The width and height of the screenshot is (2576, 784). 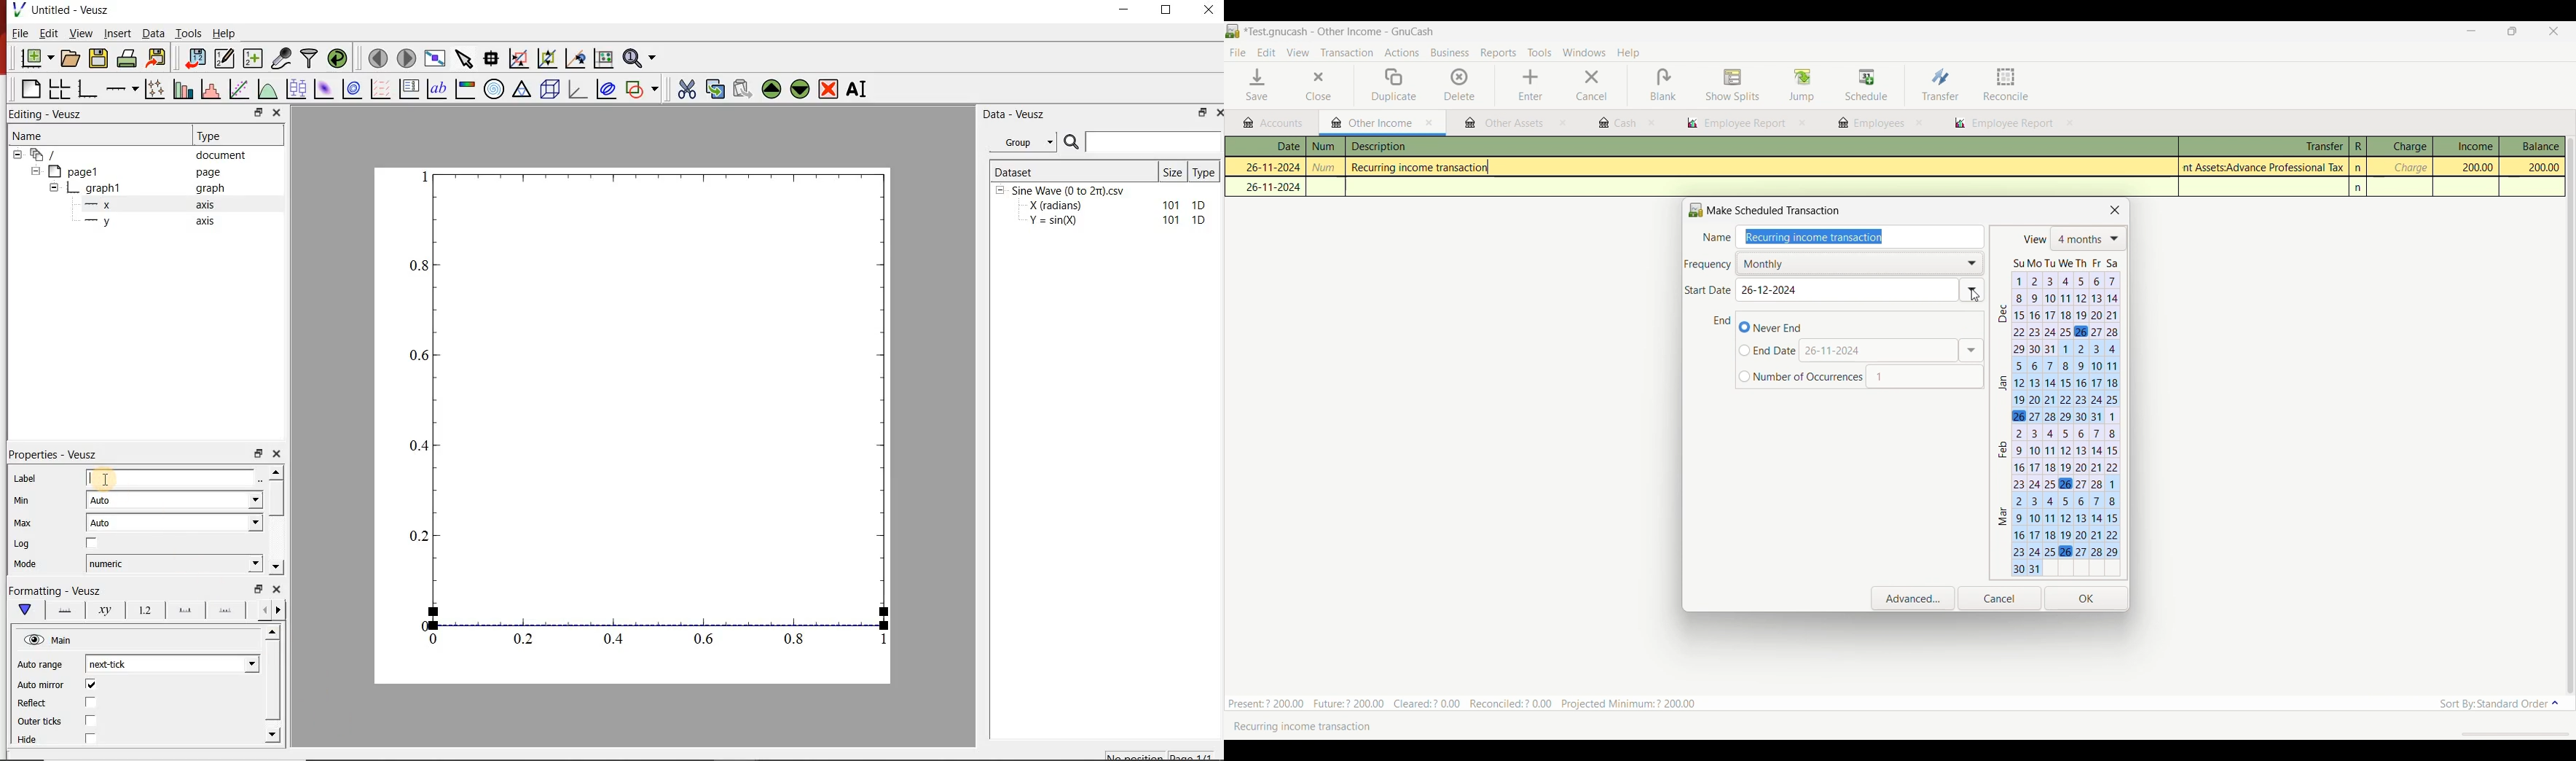 I want to click on Windows menu, so click(x=1584, y=53).